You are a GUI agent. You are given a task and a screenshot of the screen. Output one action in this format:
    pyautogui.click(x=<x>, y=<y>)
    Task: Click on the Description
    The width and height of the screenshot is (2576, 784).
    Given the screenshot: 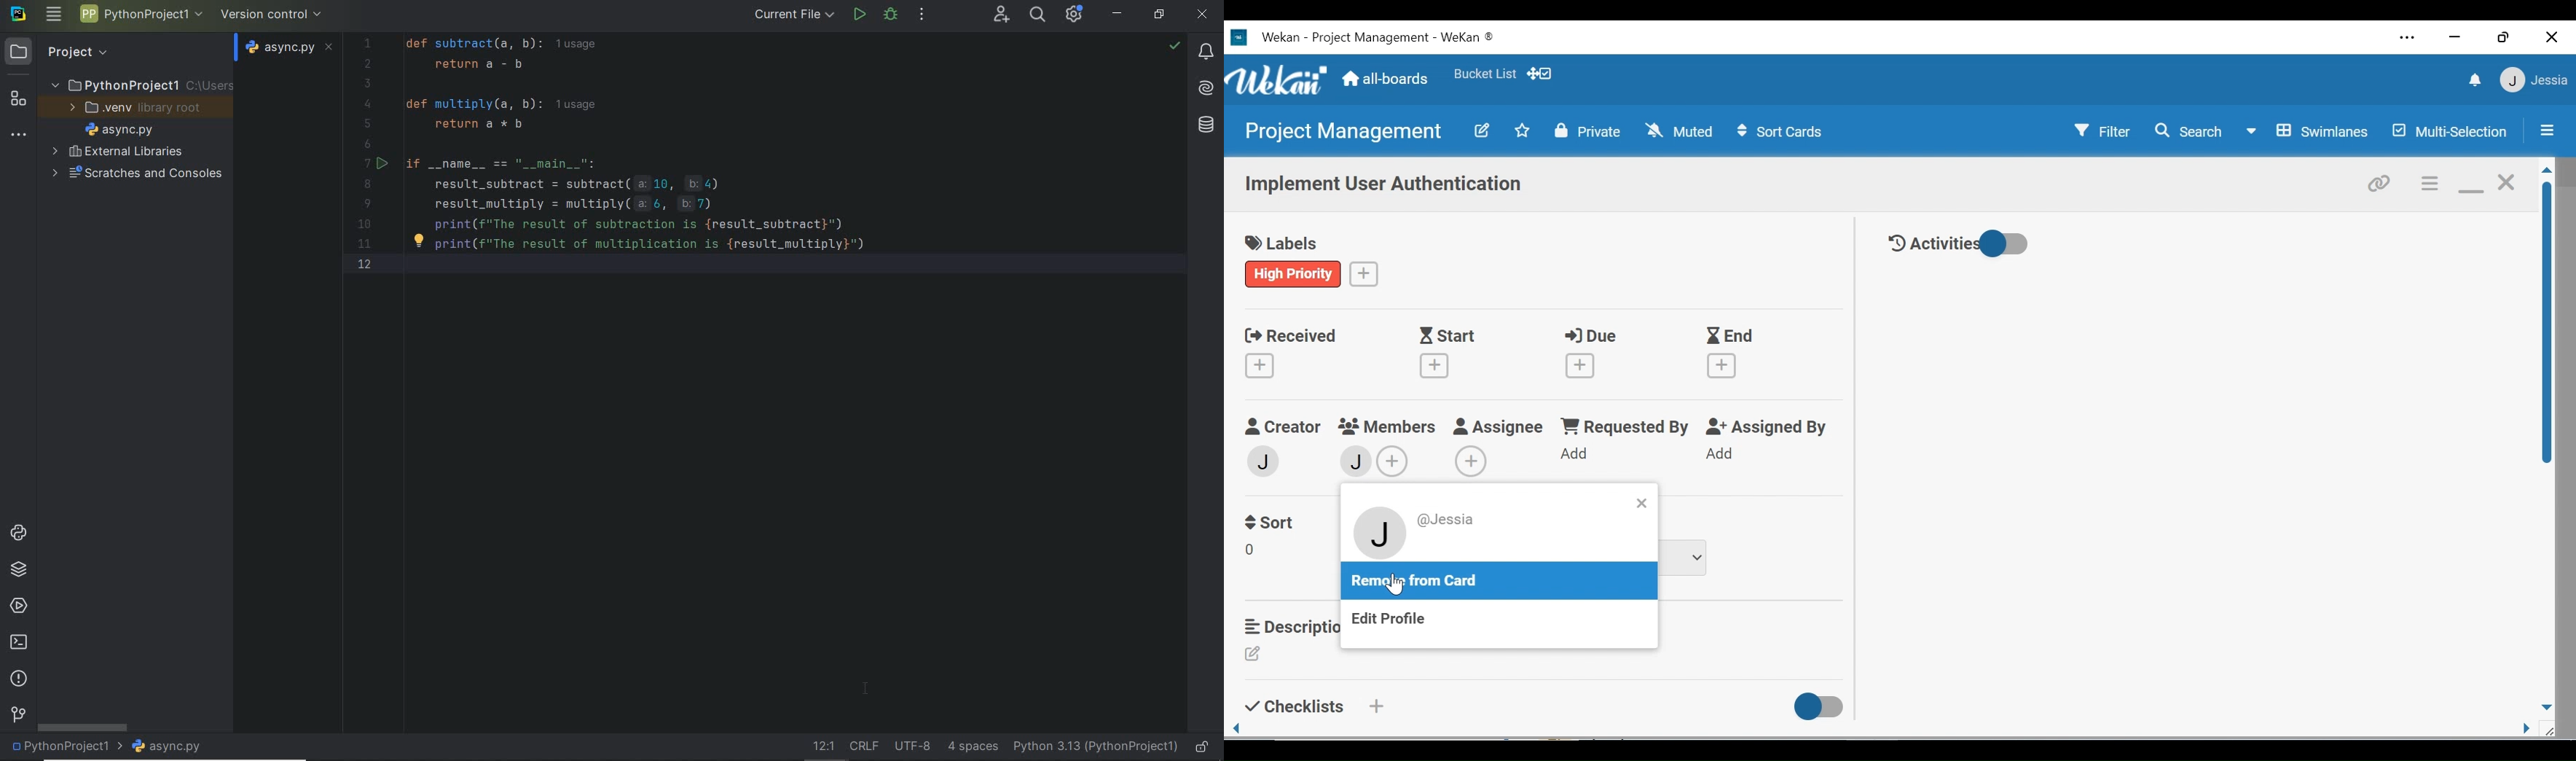 What is the action you would take?
    pyautogui.click(x=1287, y=626)
    